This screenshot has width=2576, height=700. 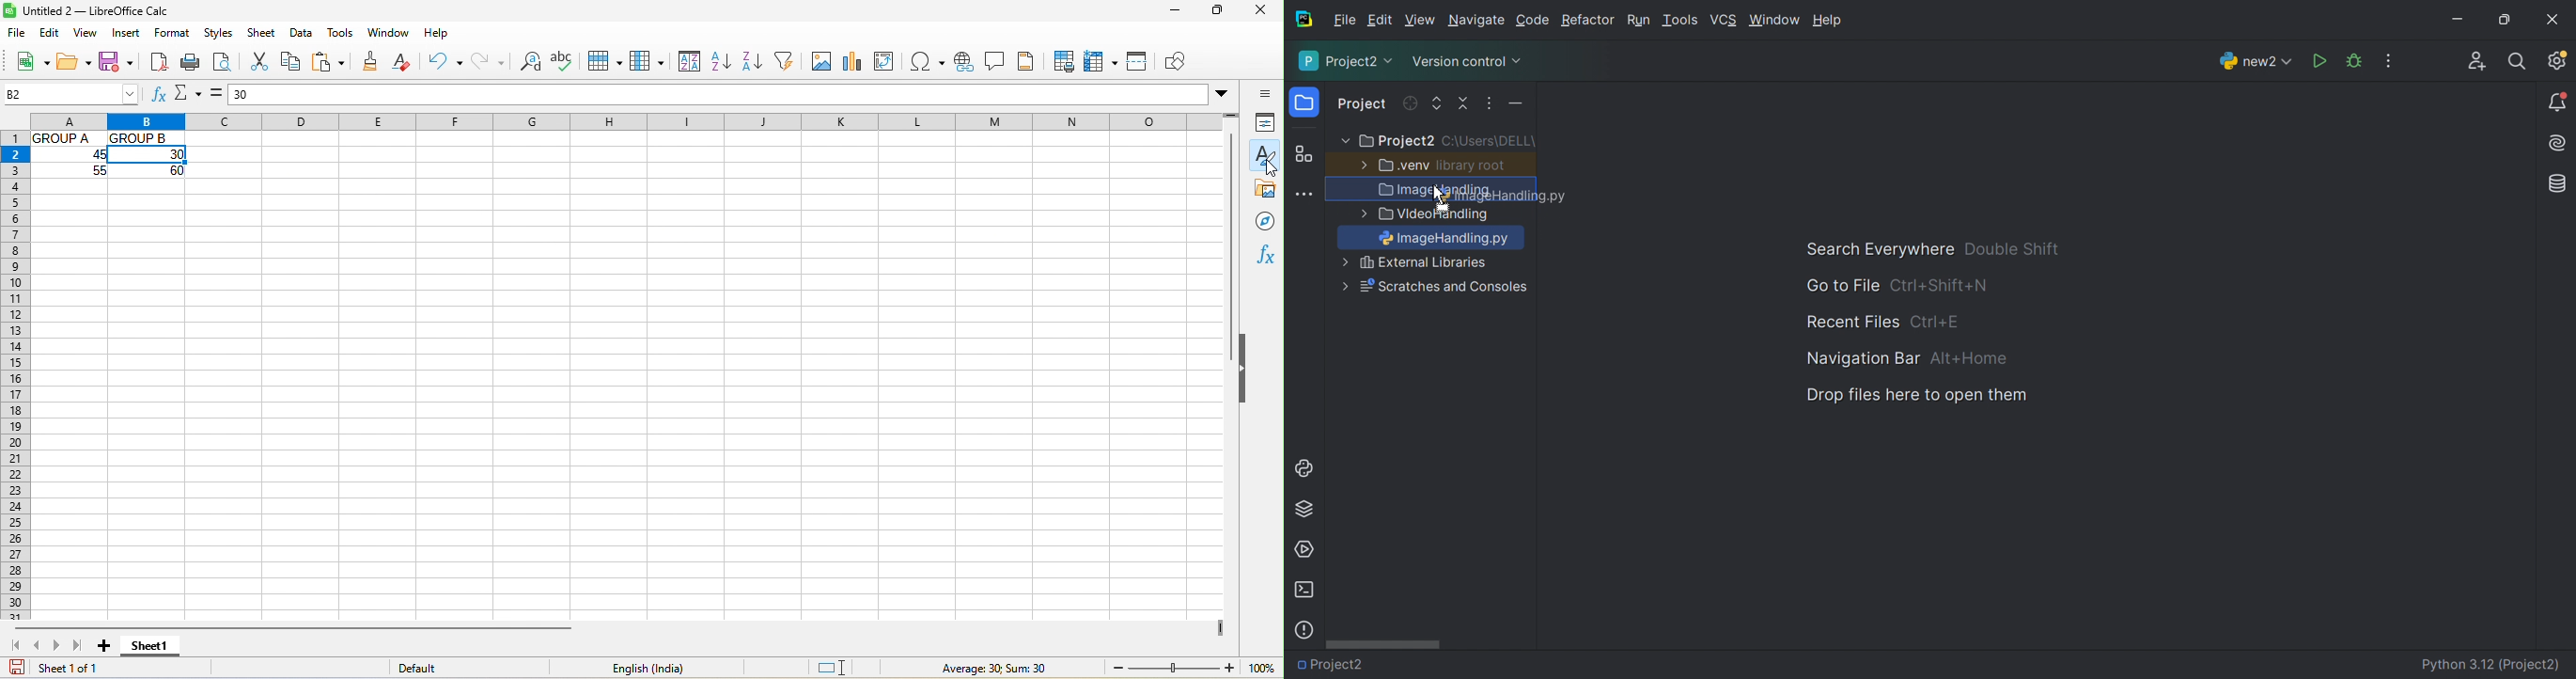 I want to click on Code, so click(x=1535, y=21).